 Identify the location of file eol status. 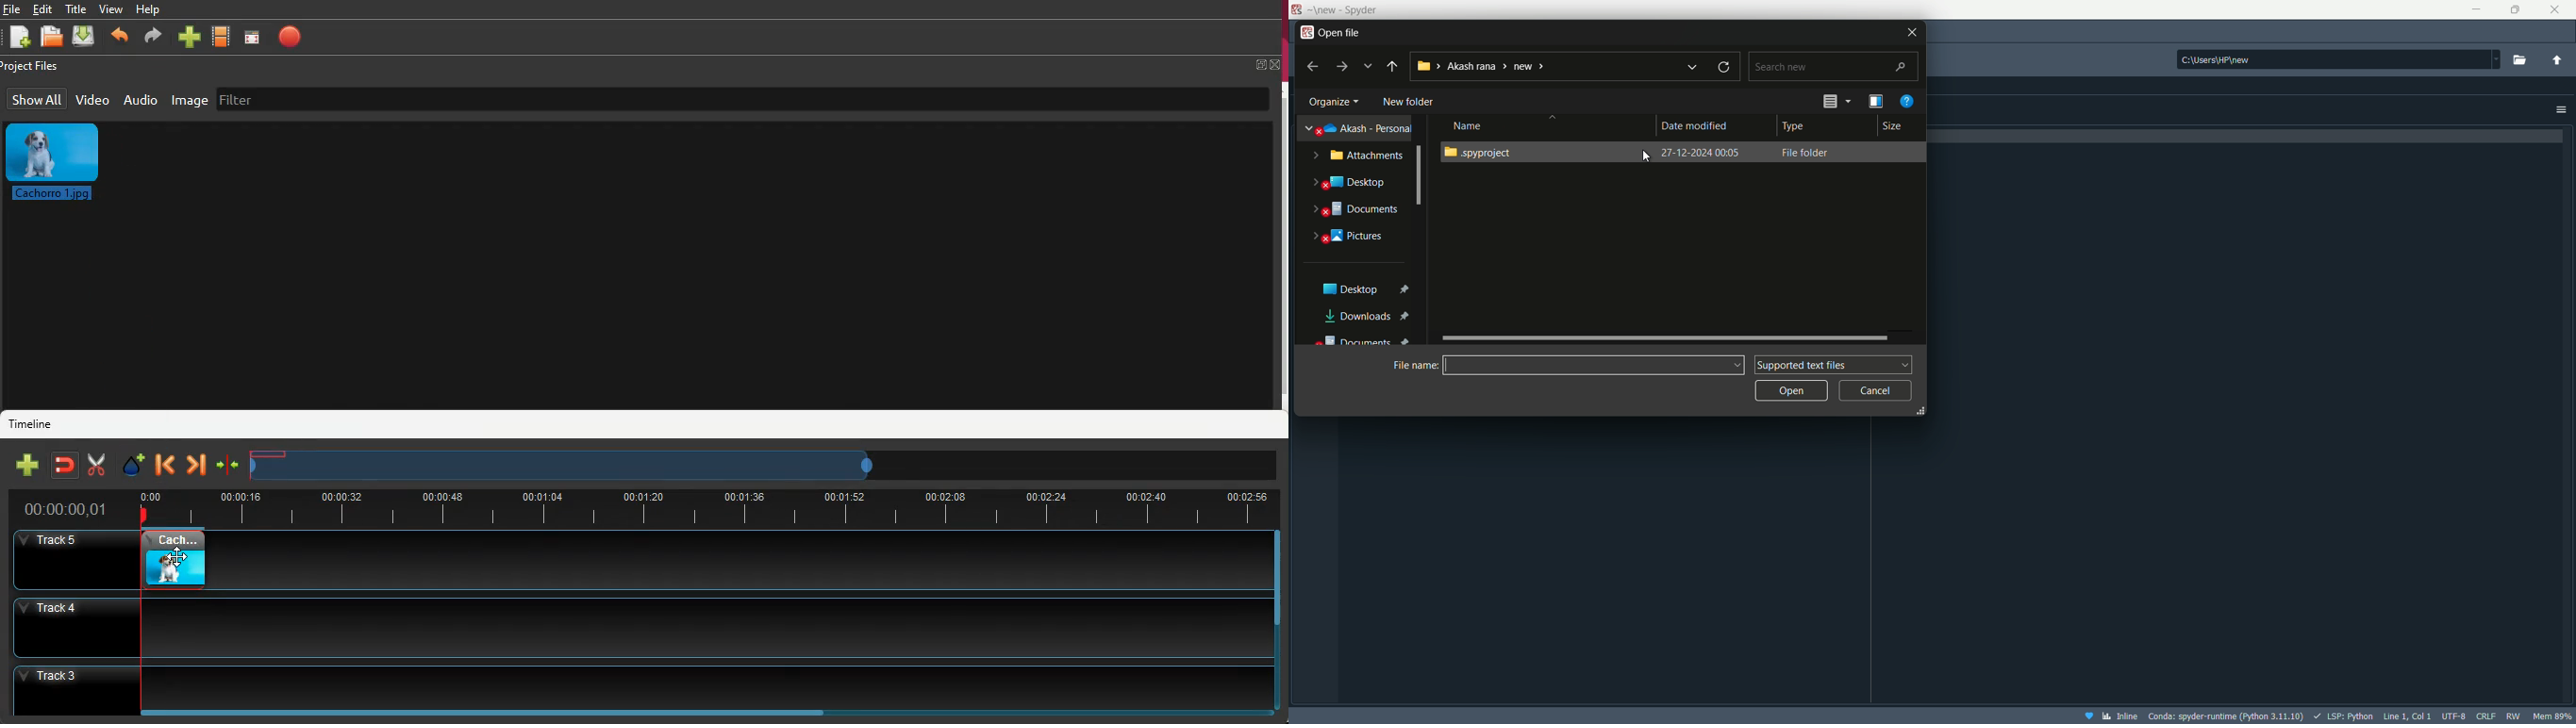
(2487, 717).